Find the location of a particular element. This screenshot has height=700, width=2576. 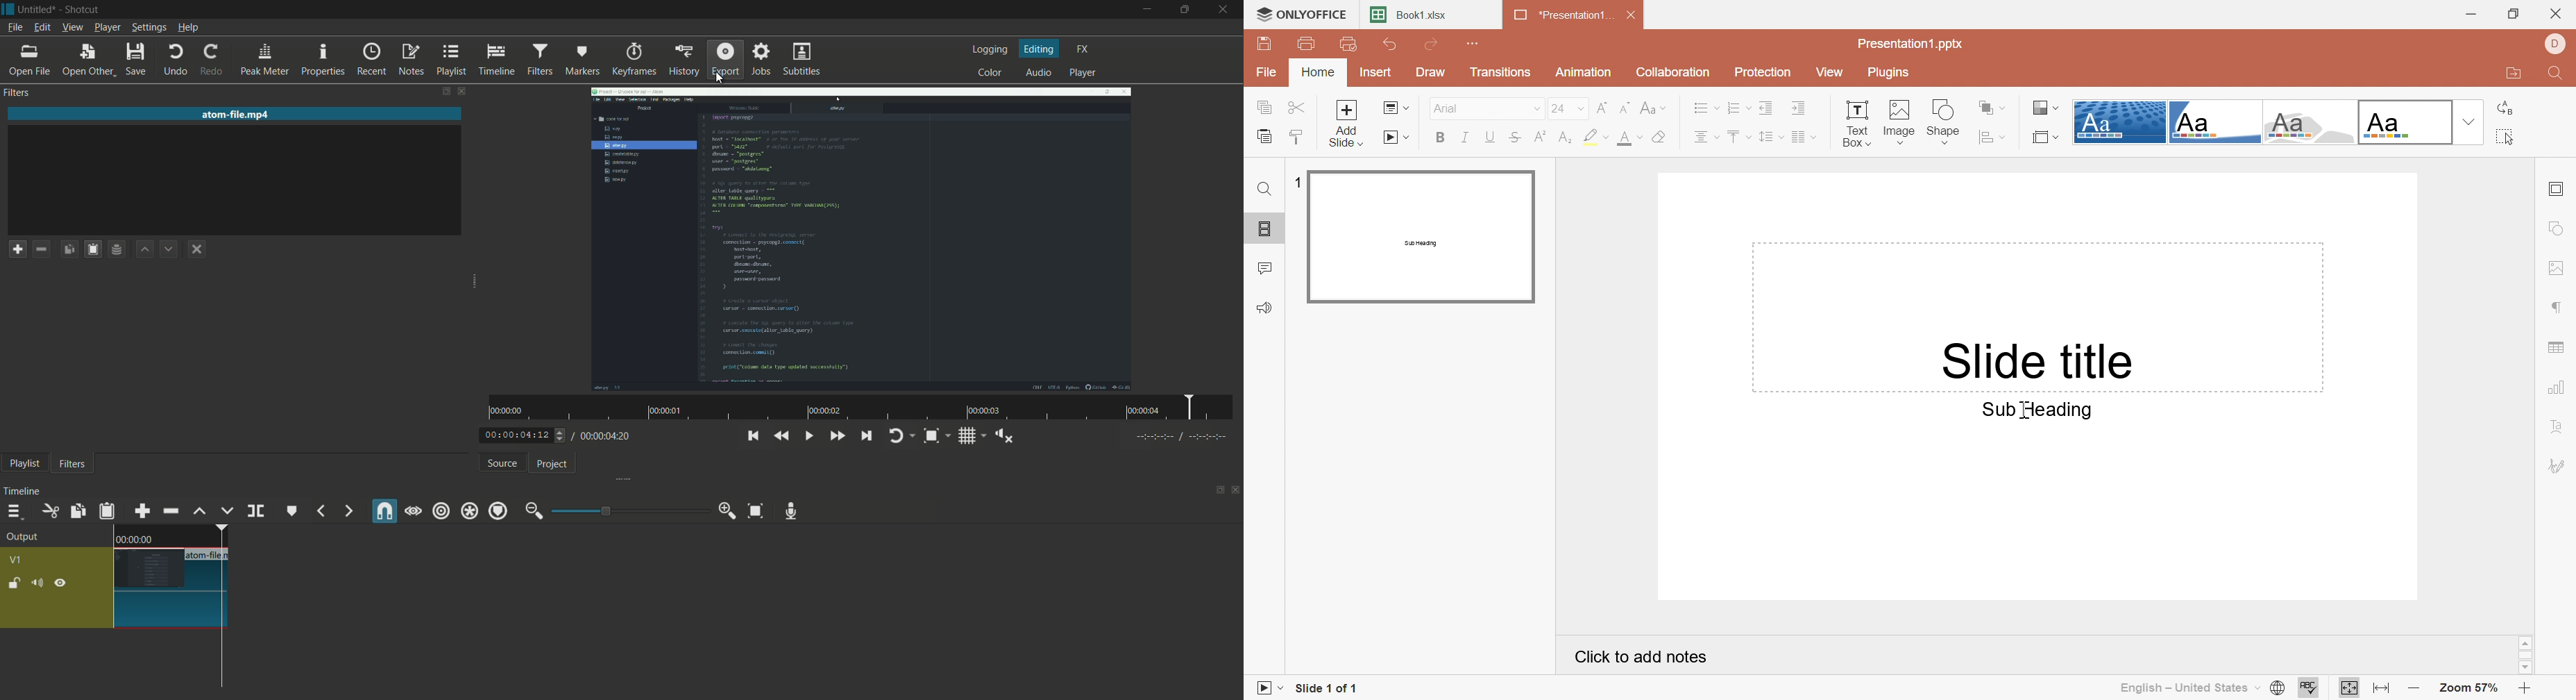

editing is located at coordinates (1040, 49).